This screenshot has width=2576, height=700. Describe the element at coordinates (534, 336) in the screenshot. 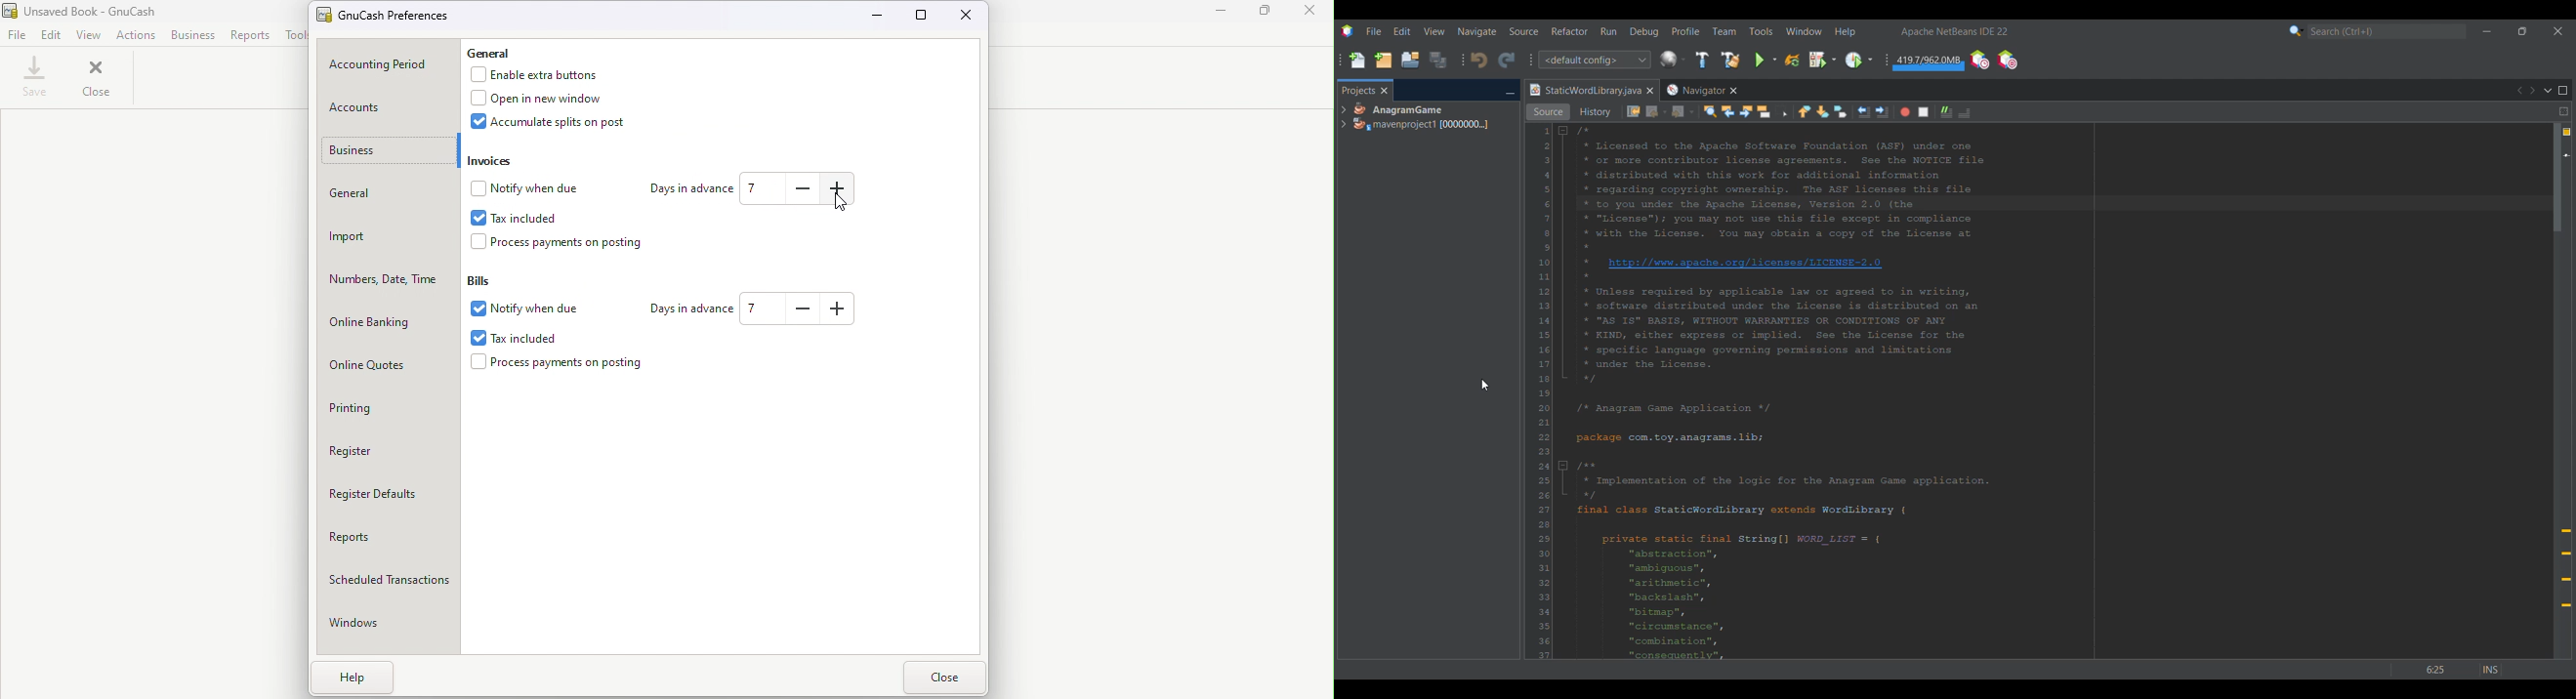

I see `Tax included` at that location.